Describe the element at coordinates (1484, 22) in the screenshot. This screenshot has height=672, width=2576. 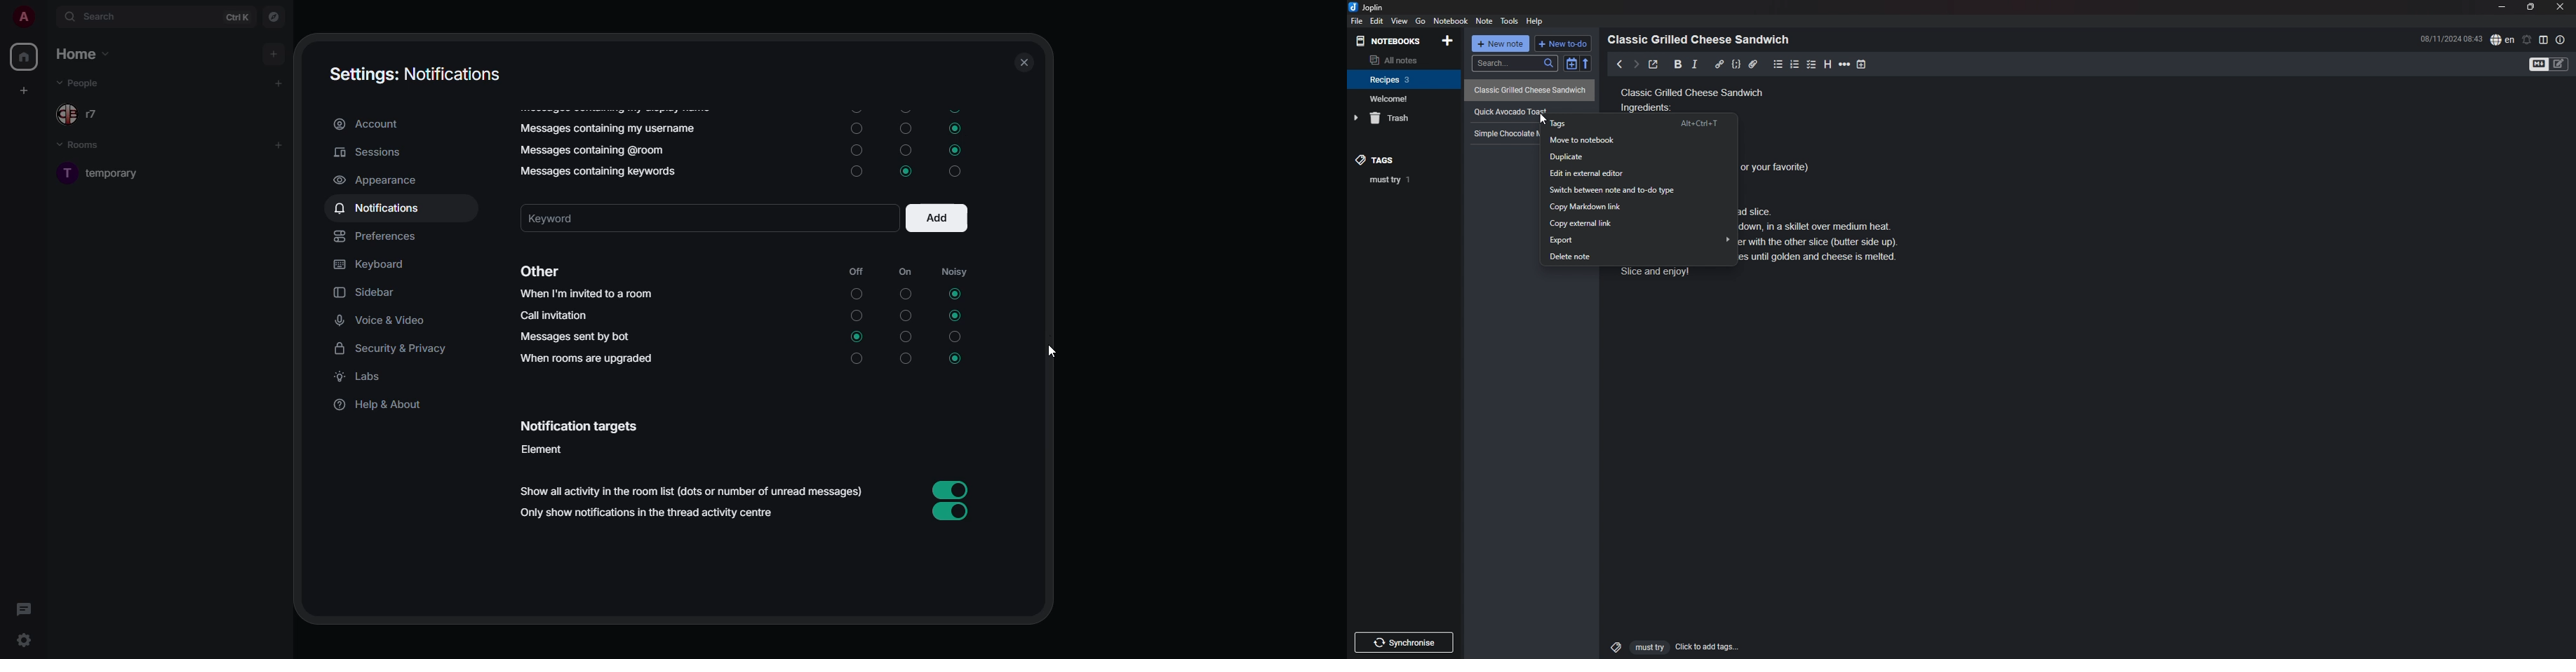
I see `note` at that location.